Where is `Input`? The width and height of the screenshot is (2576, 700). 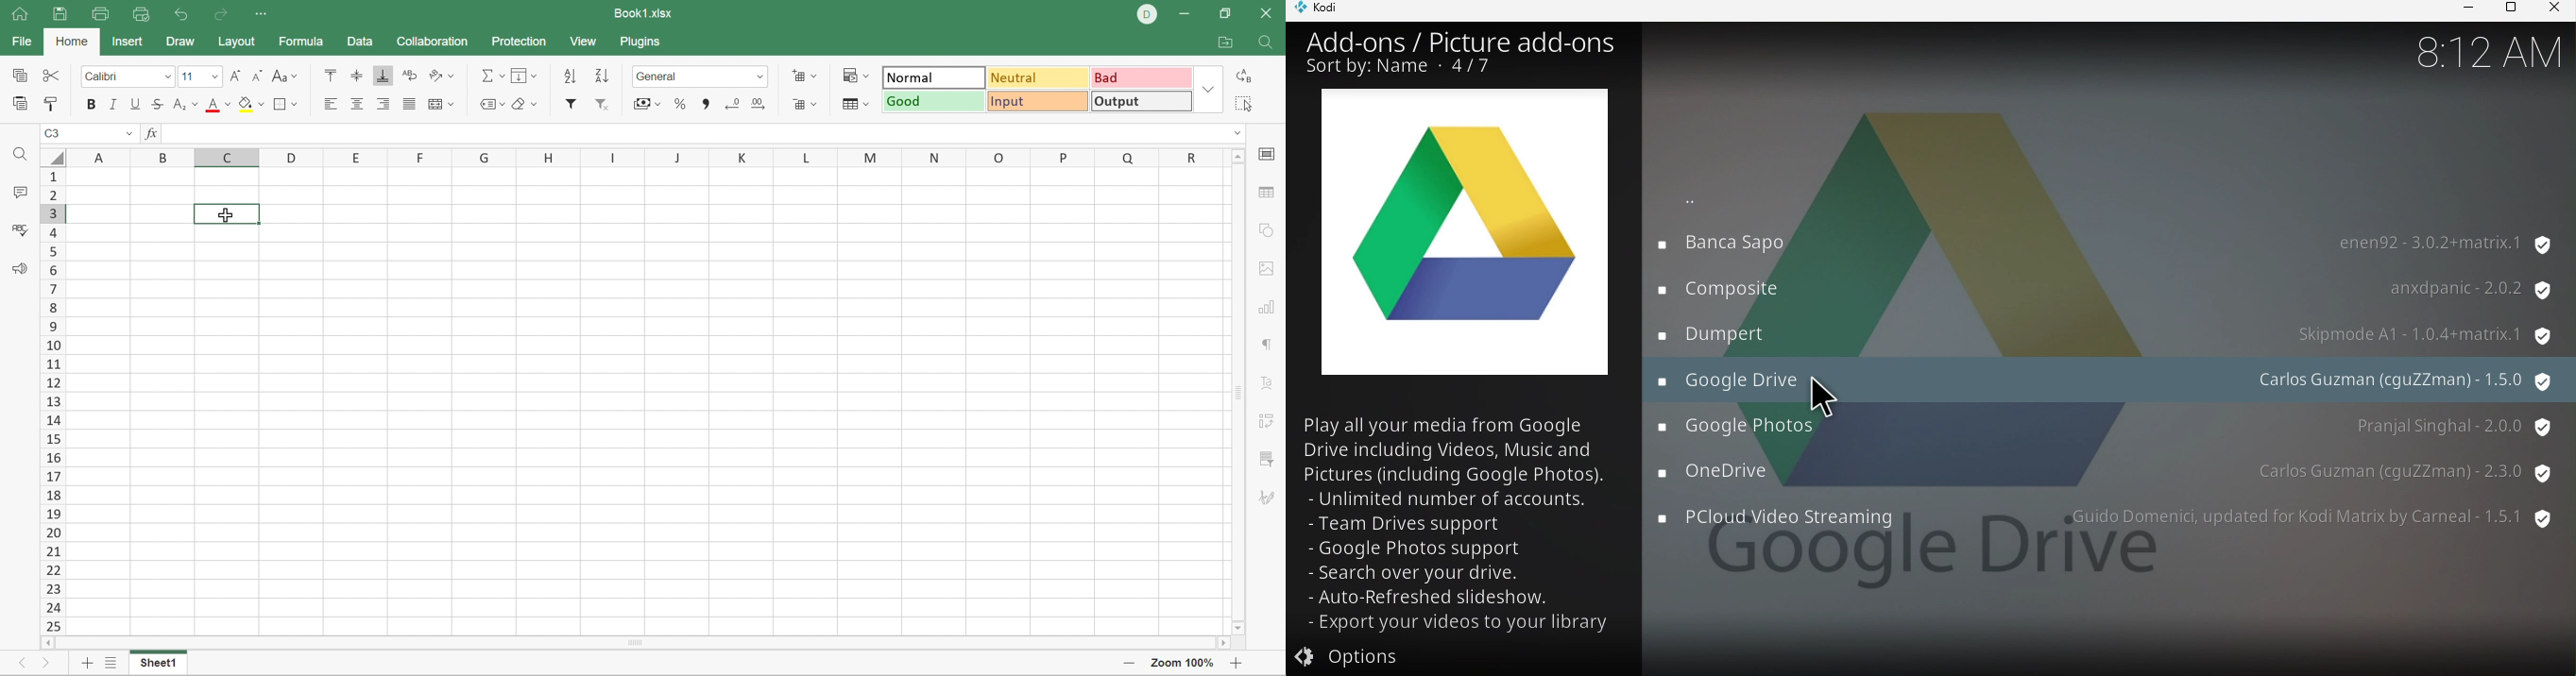 Input is located at coordinates (1039, 102).